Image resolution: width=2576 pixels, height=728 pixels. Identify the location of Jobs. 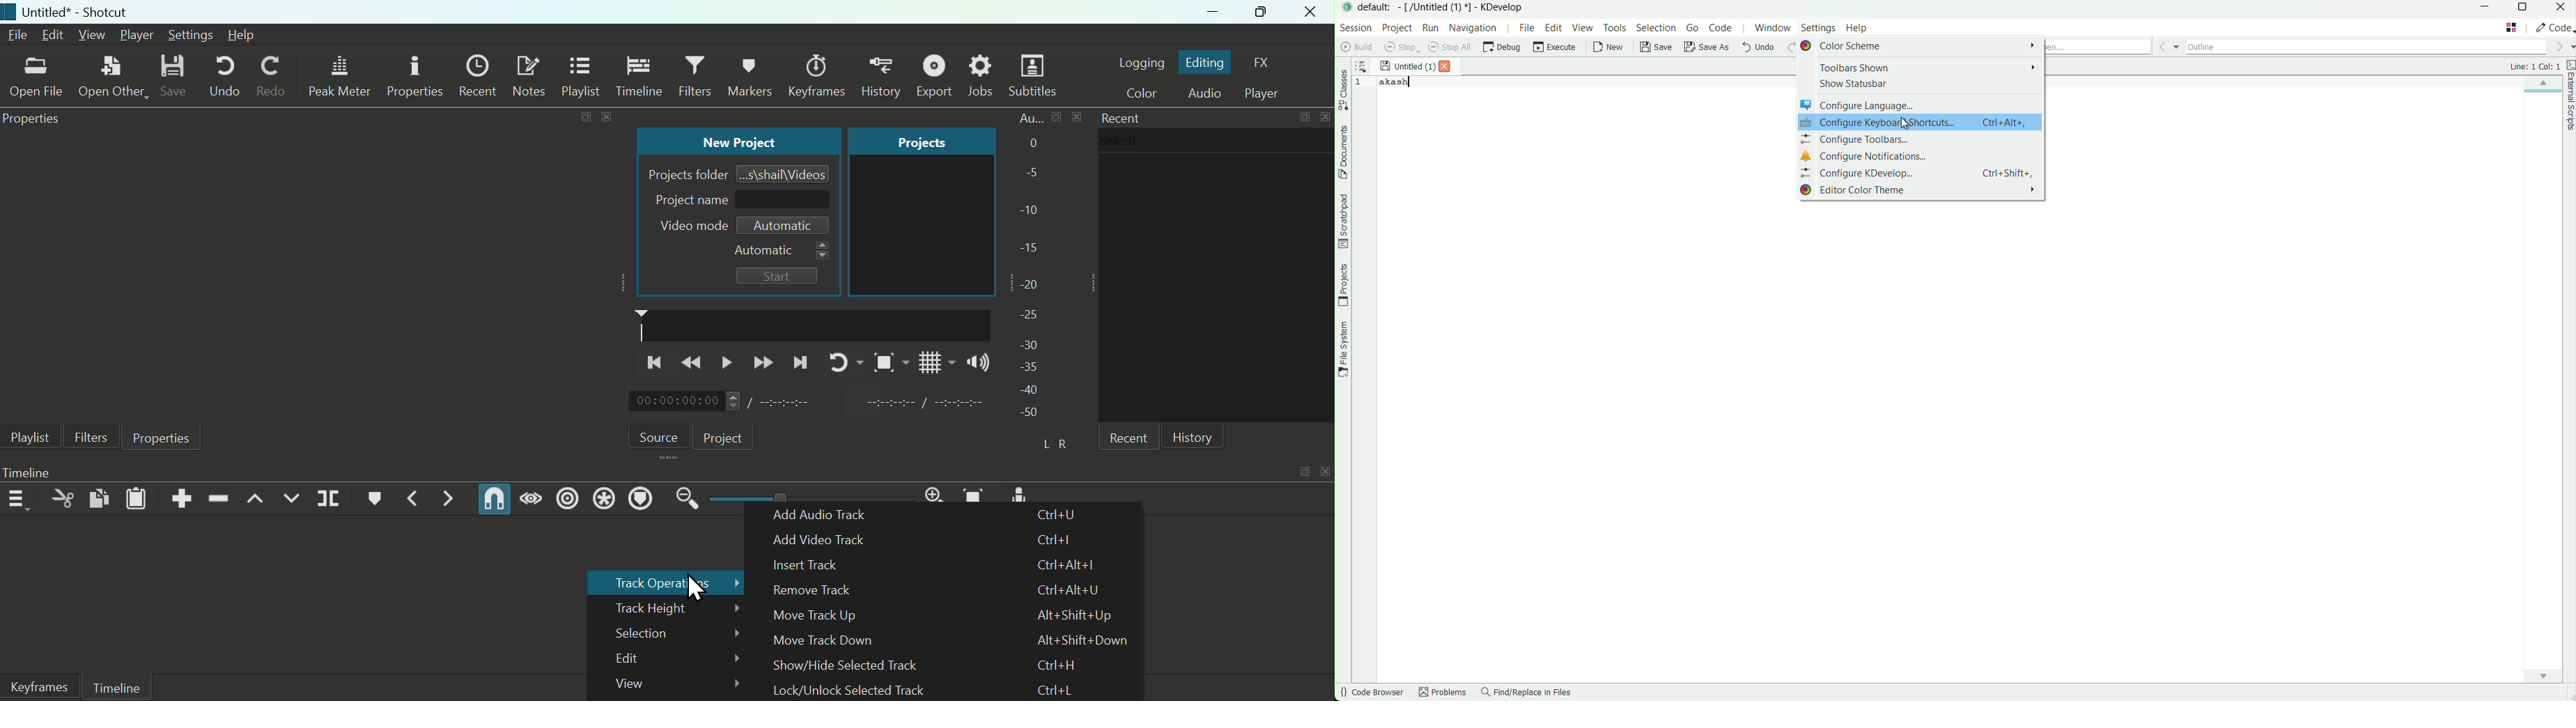
(984, 76).